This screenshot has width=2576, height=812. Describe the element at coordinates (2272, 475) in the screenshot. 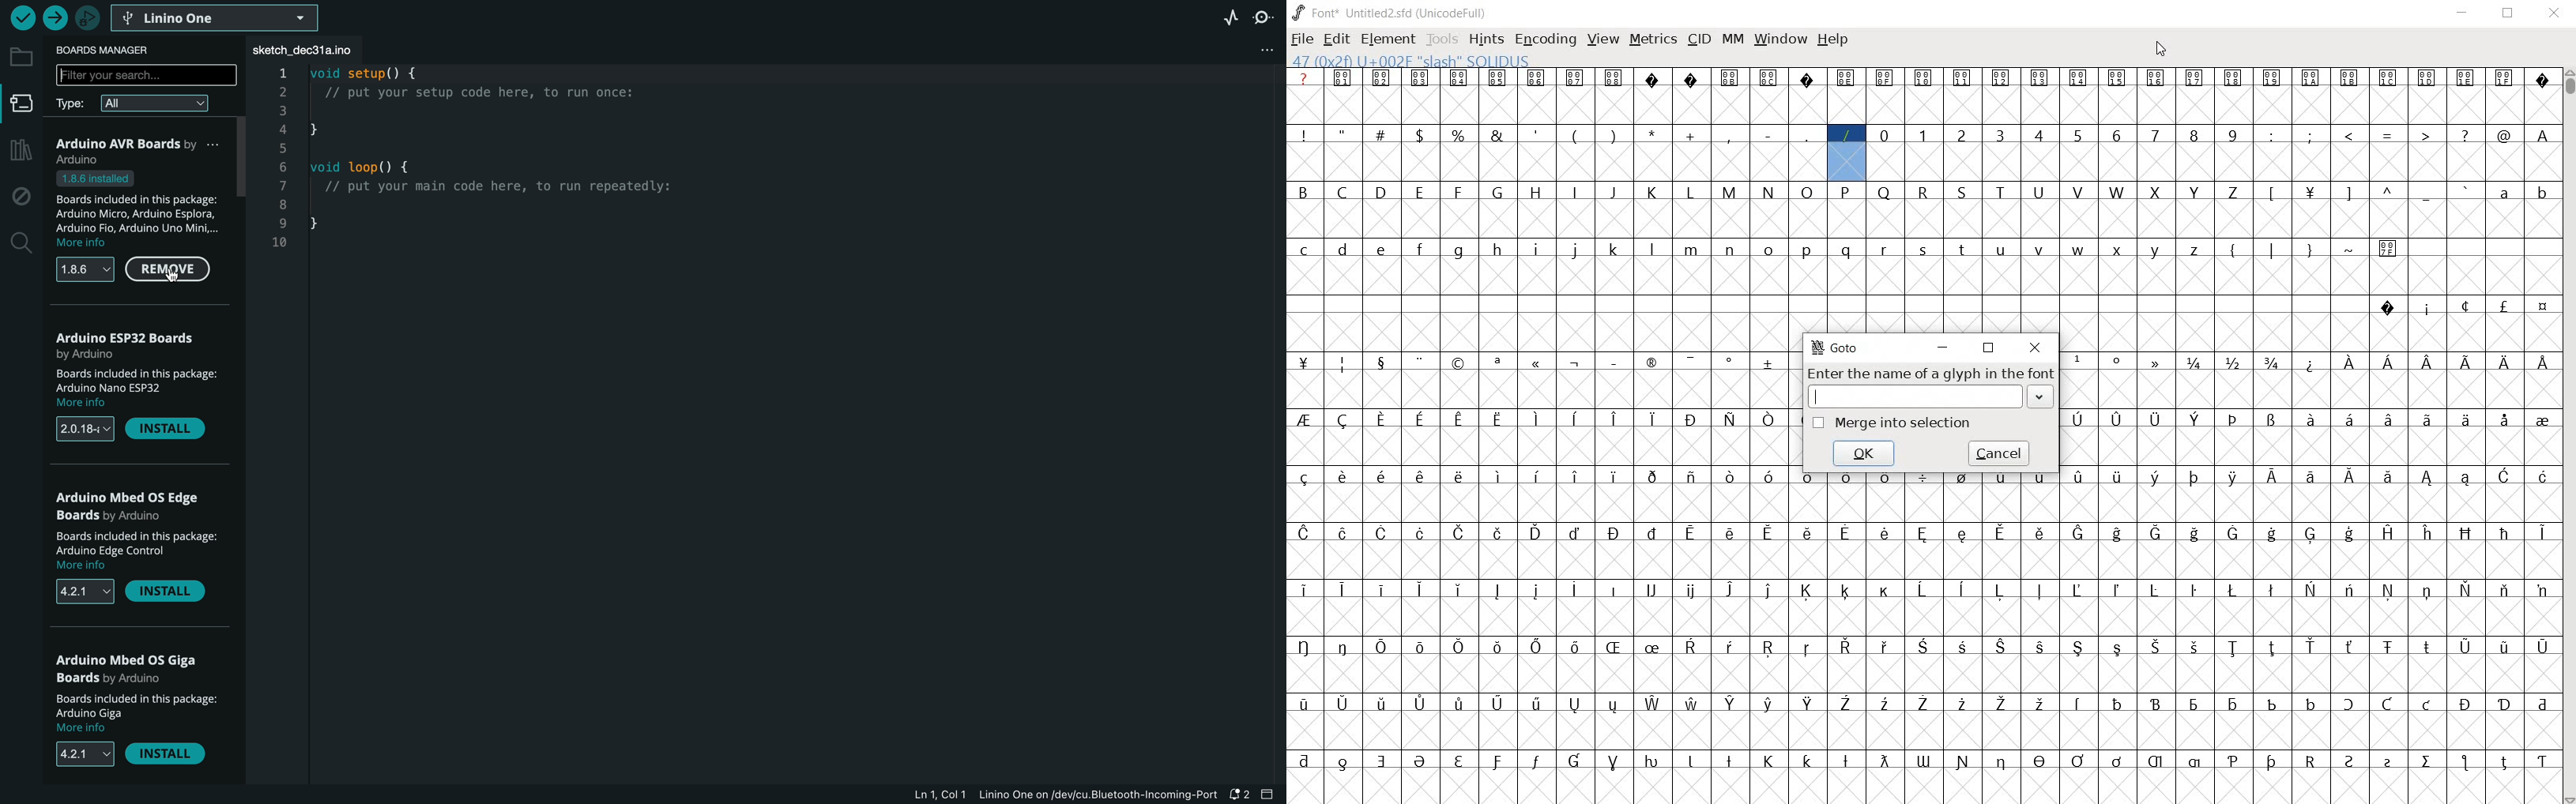

I see `glyph` at that location.